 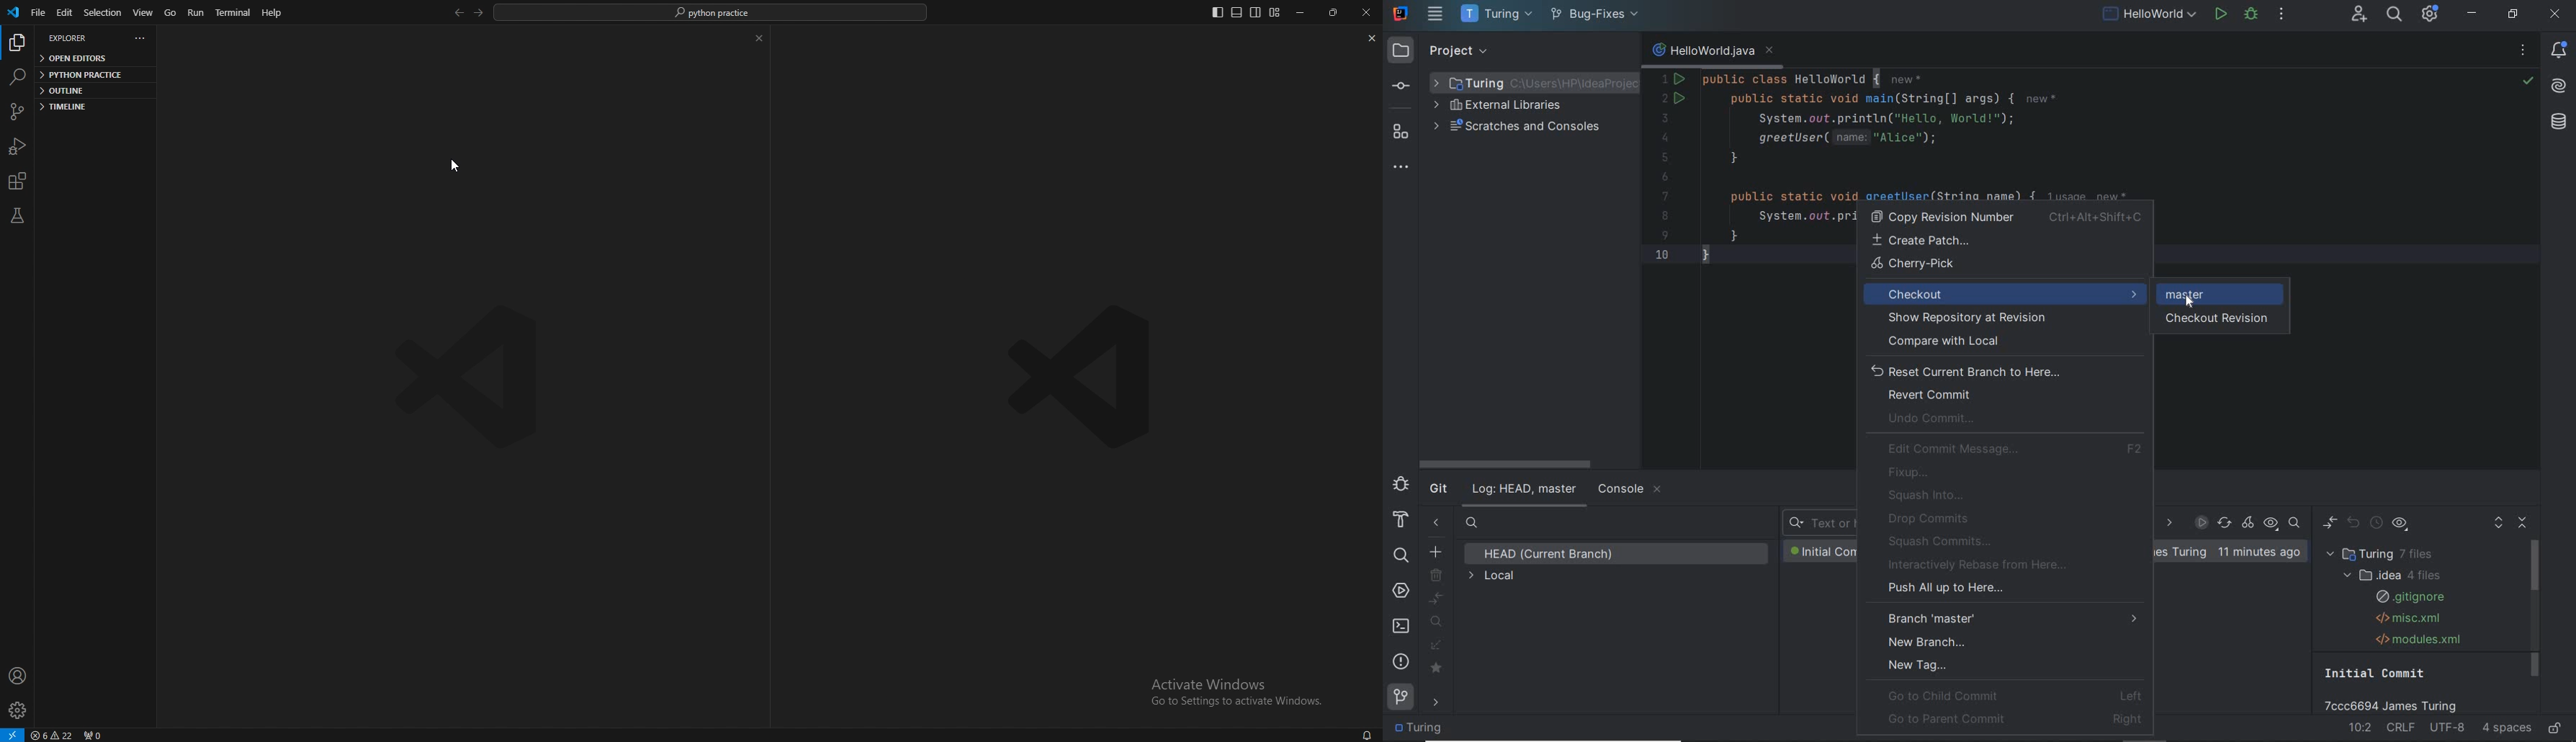 What do you see at coordinates (2015, 695) in the screenshot?
I see `go to child commit` at bounding box center [2015, 695].